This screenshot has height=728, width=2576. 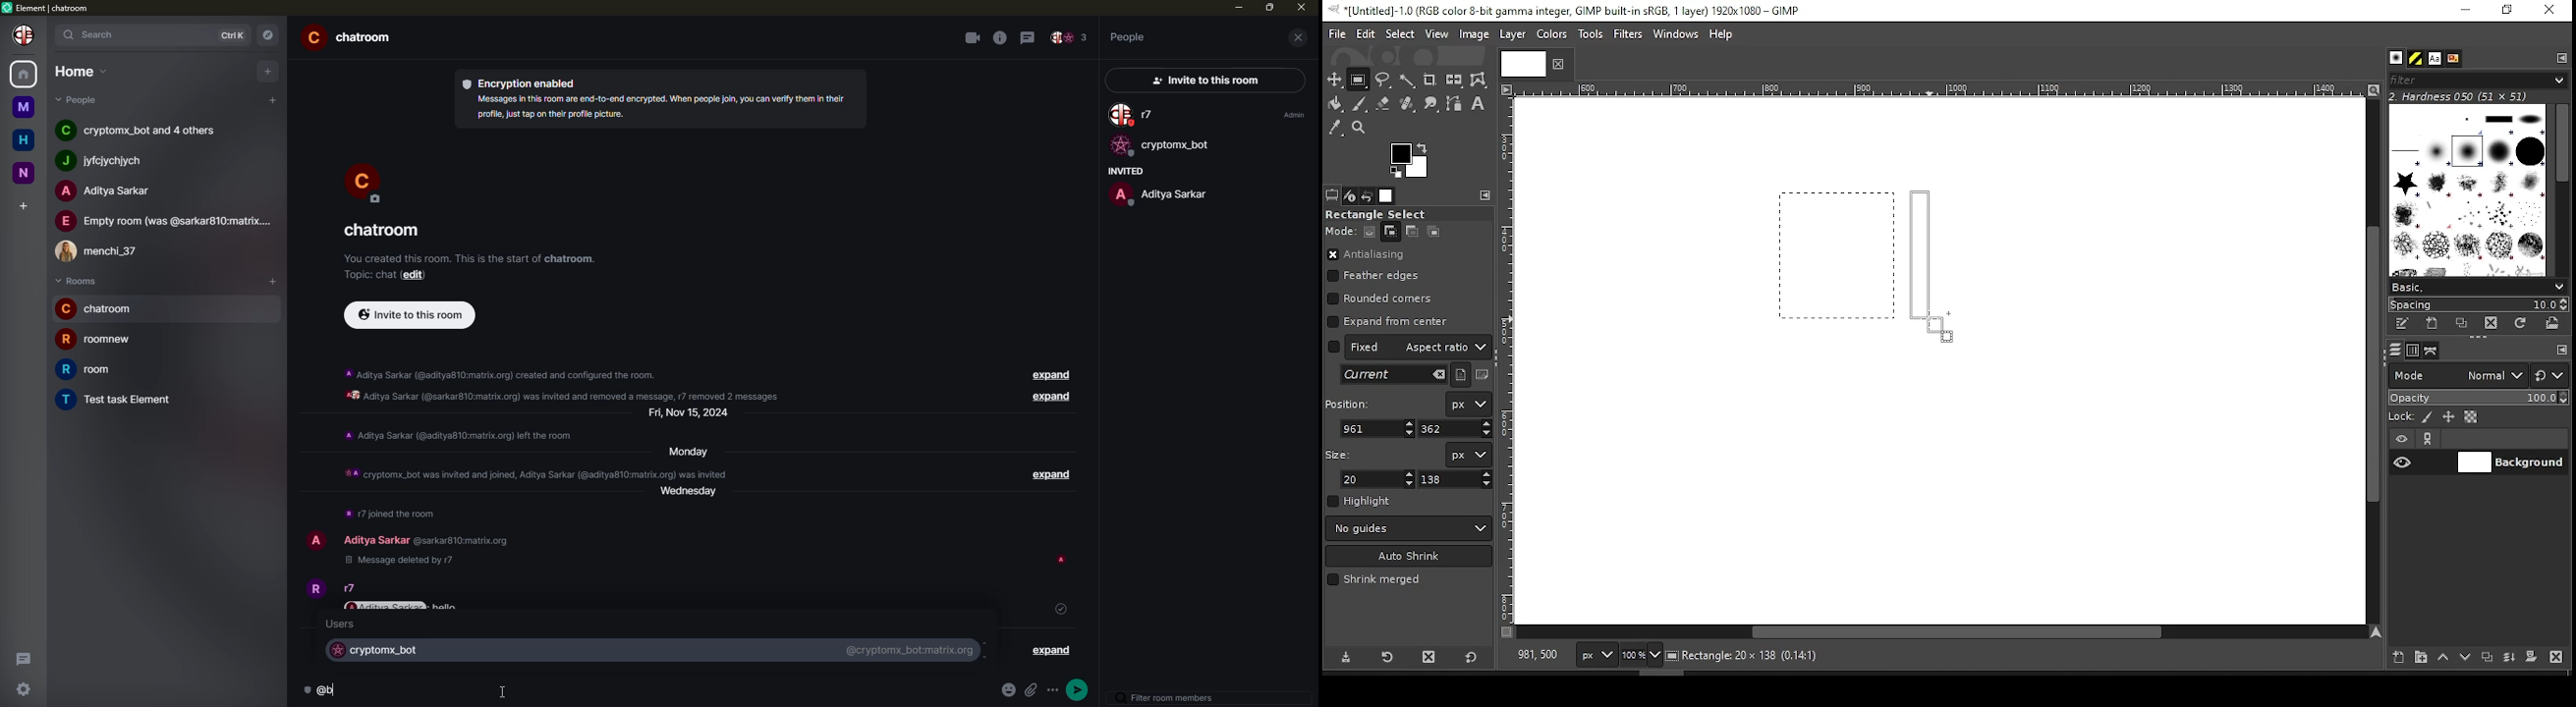 I want to click on layer visibility, so click(x=2402, y=439).